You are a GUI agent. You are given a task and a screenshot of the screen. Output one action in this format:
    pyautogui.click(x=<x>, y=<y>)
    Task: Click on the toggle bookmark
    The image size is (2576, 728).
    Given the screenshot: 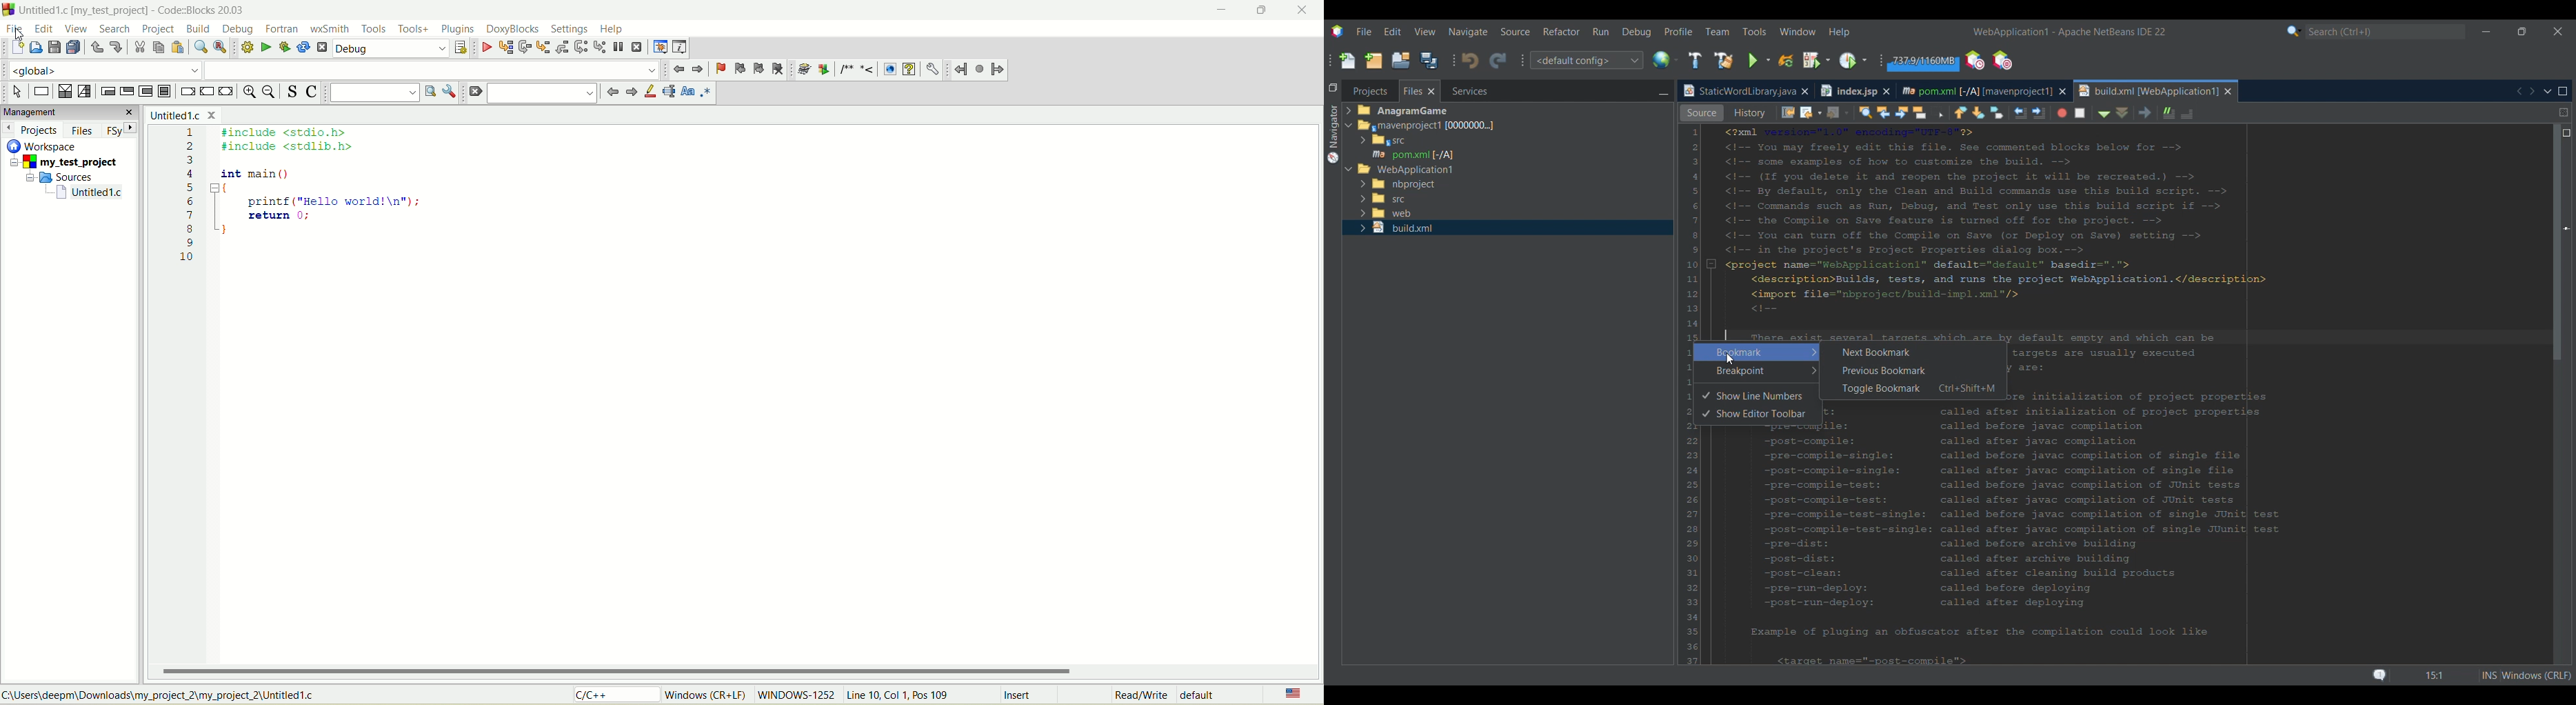 What is the action you would take?
    pyautogui.click(x=719, y=69)
    